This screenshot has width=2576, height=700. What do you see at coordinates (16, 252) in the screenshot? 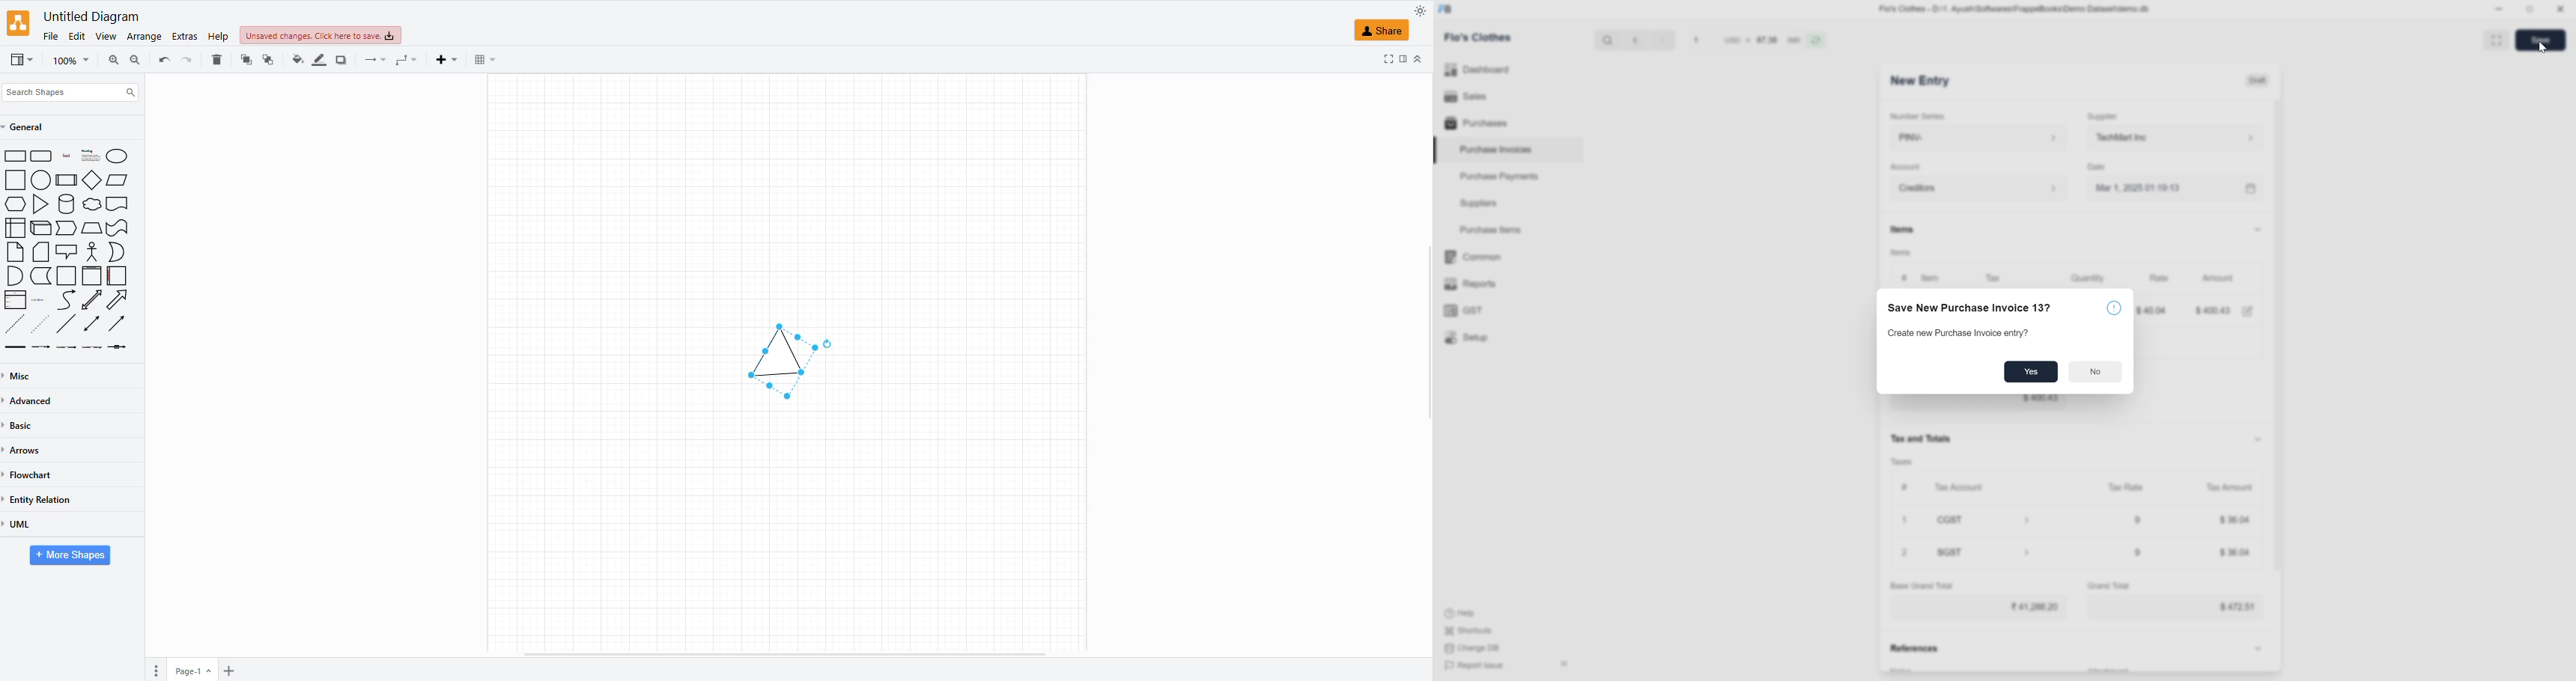
I see `File Icon` at bounding box center [16, 252].